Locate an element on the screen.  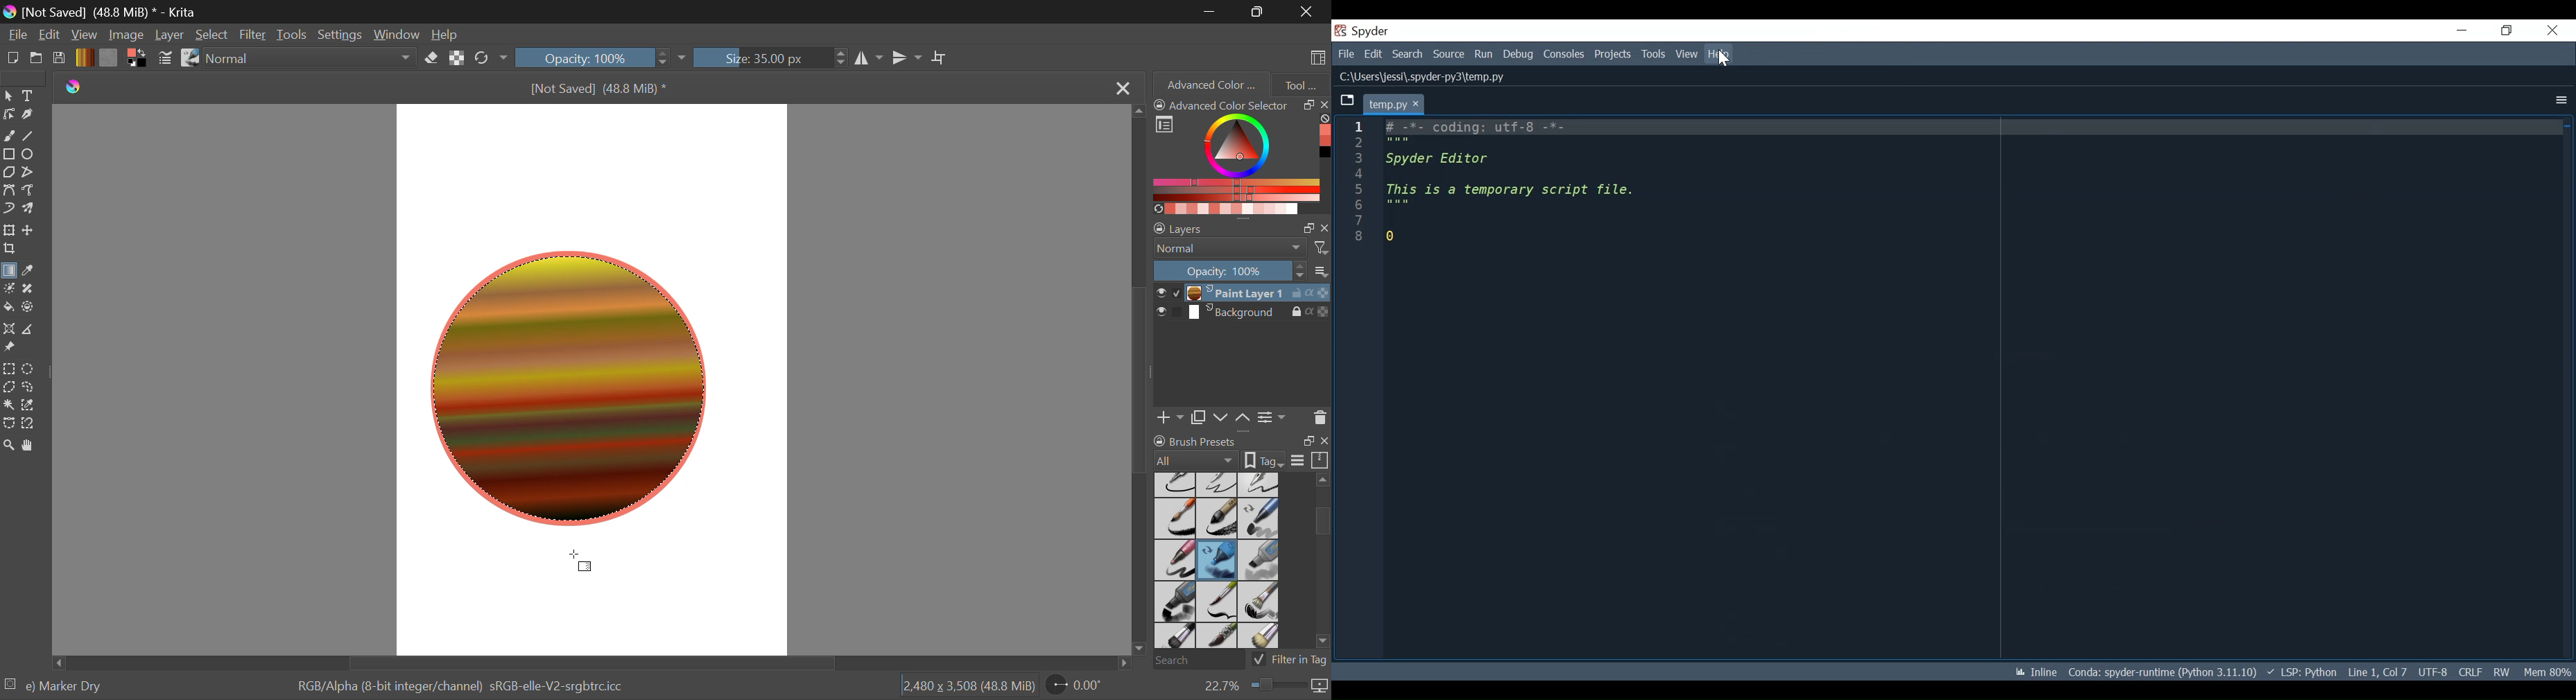
Color Display Info is located at coordinates (465, 689).